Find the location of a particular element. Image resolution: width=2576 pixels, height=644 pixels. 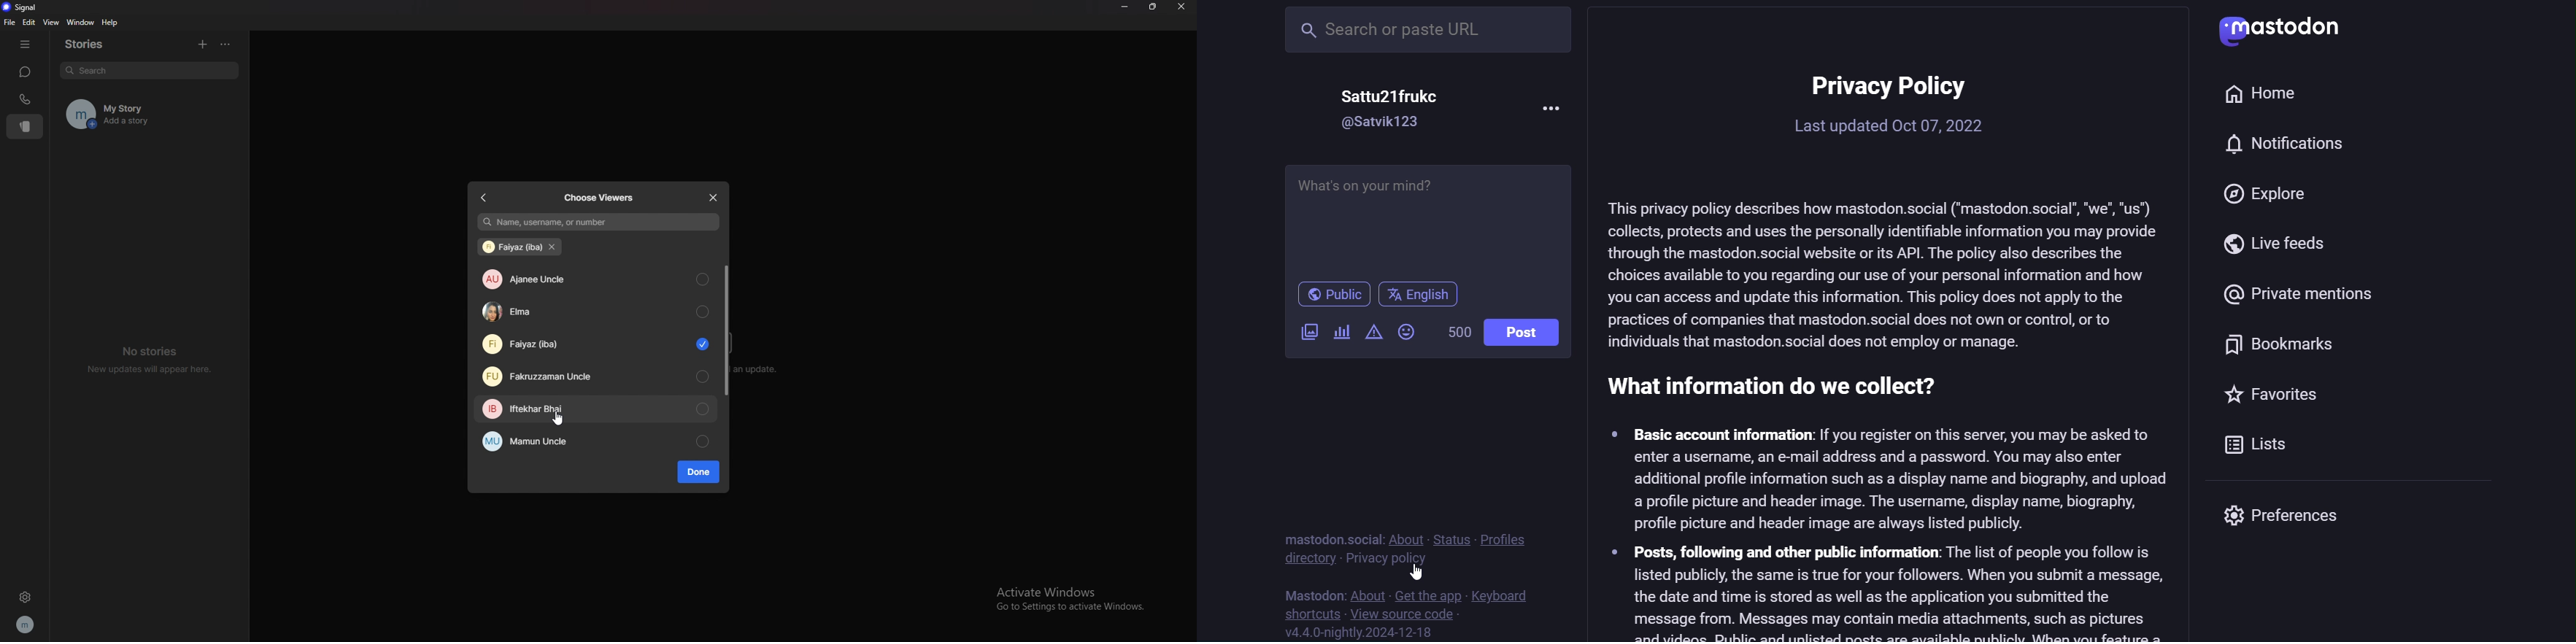

notification is located at coordinates (2281, 147).